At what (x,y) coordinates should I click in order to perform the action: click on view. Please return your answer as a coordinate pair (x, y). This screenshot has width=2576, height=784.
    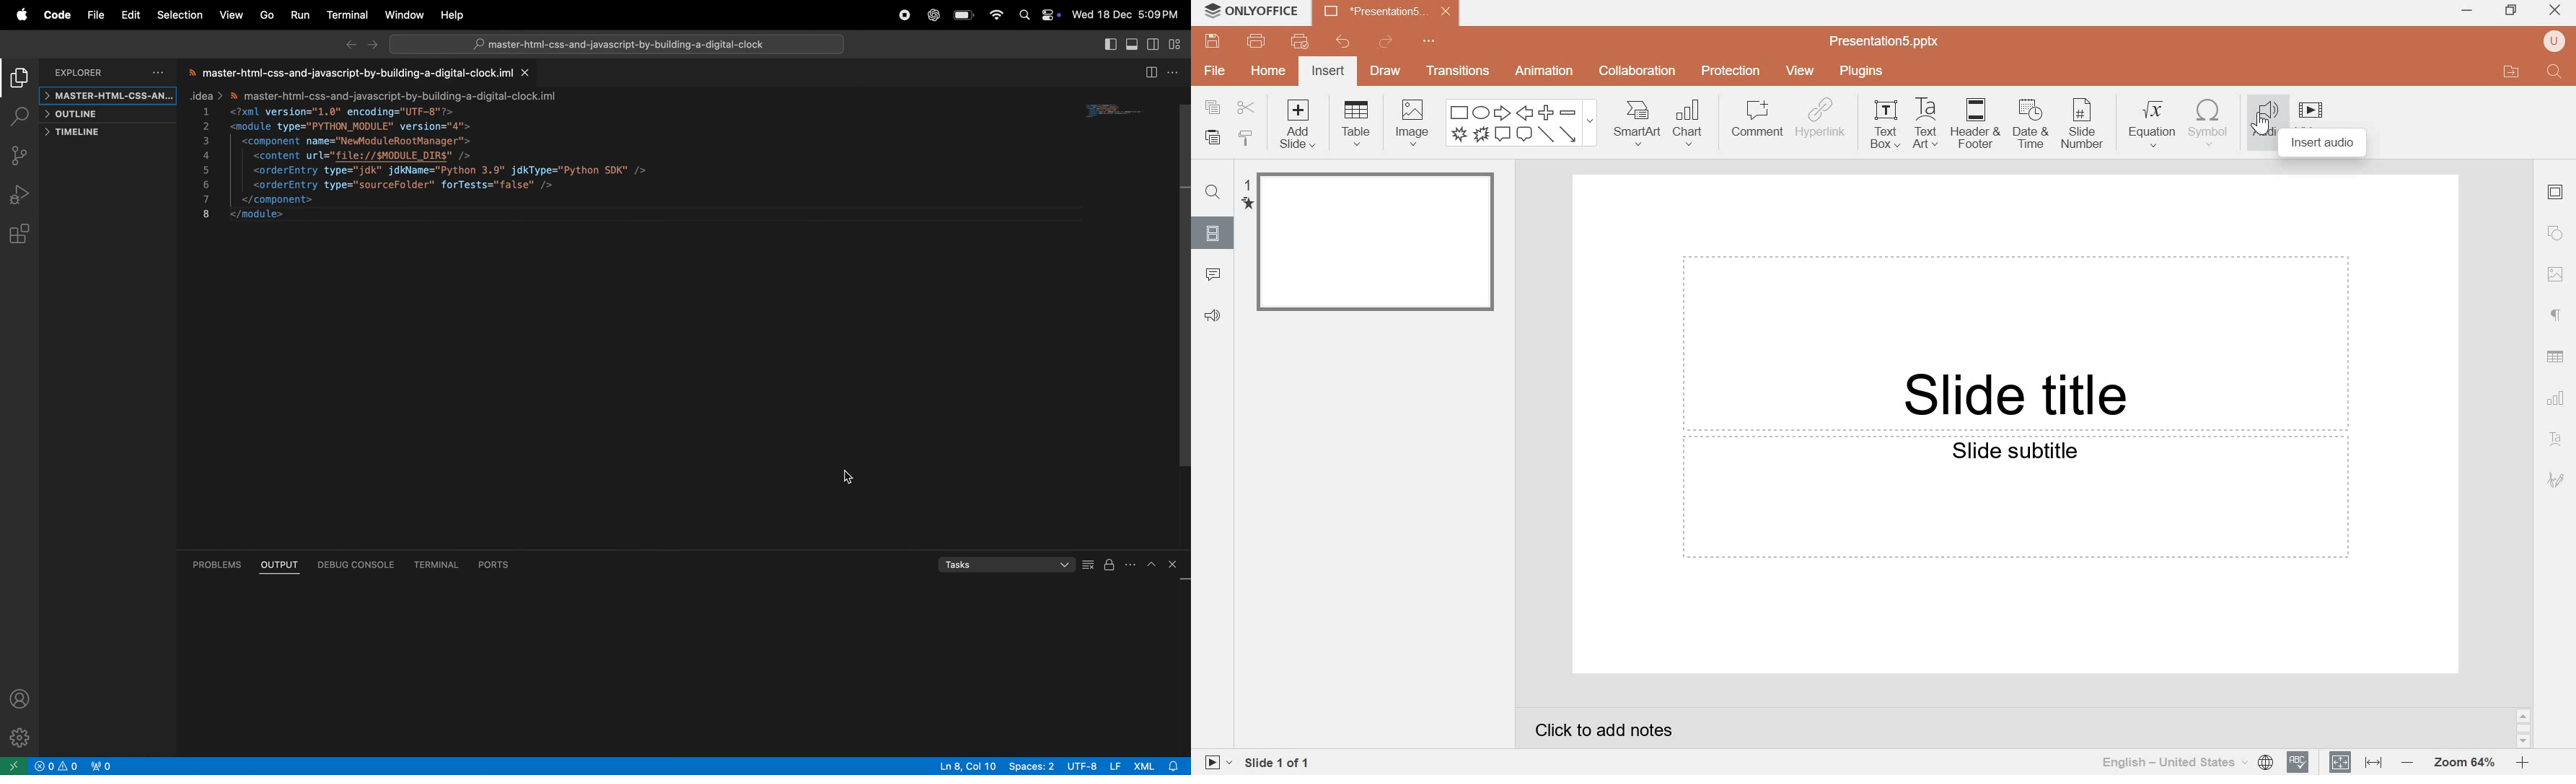
    Looking at the image, I should click on (1803, 70).